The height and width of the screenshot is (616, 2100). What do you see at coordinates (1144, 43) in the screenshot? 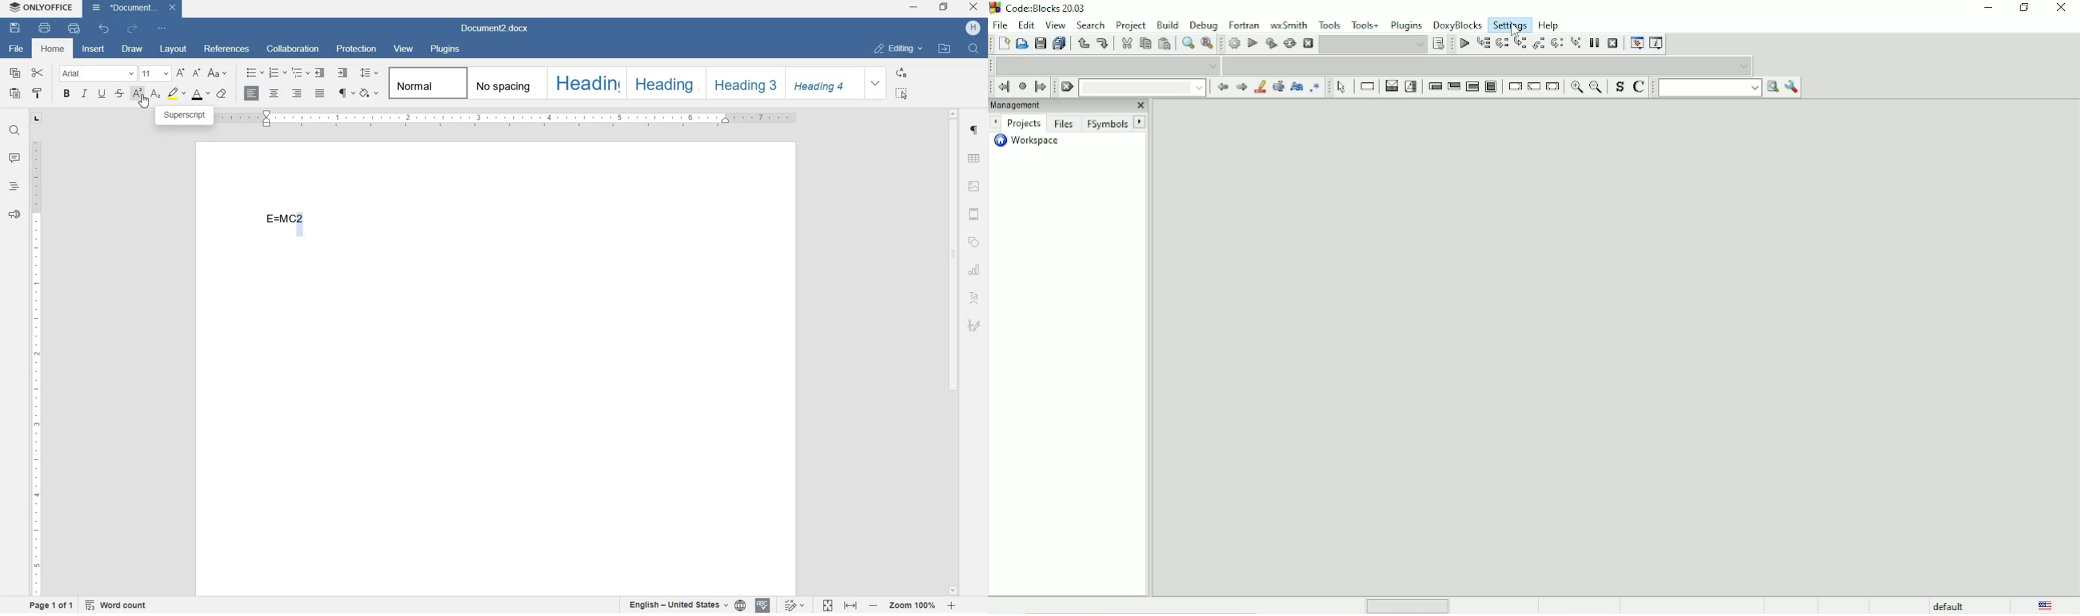
I see `Copy` at bounding box center [1144, 43].